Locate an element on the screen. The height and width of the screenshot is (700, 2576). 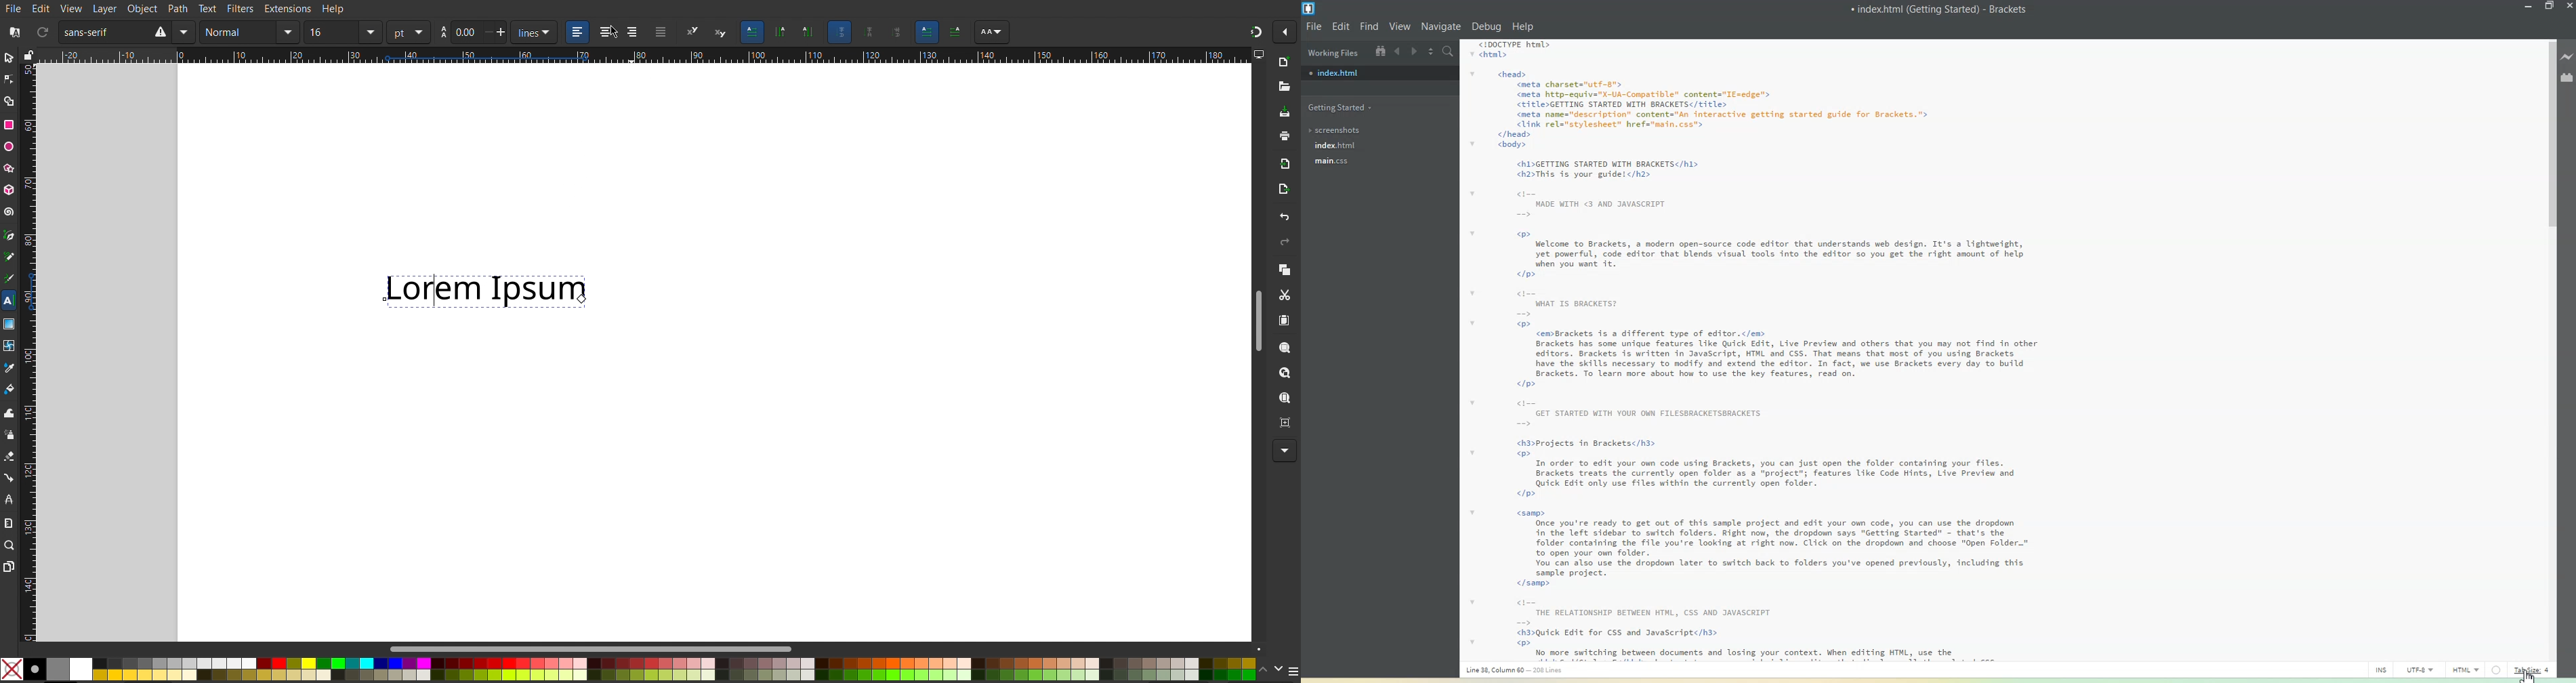
View is located at coordinates (1399, 26).